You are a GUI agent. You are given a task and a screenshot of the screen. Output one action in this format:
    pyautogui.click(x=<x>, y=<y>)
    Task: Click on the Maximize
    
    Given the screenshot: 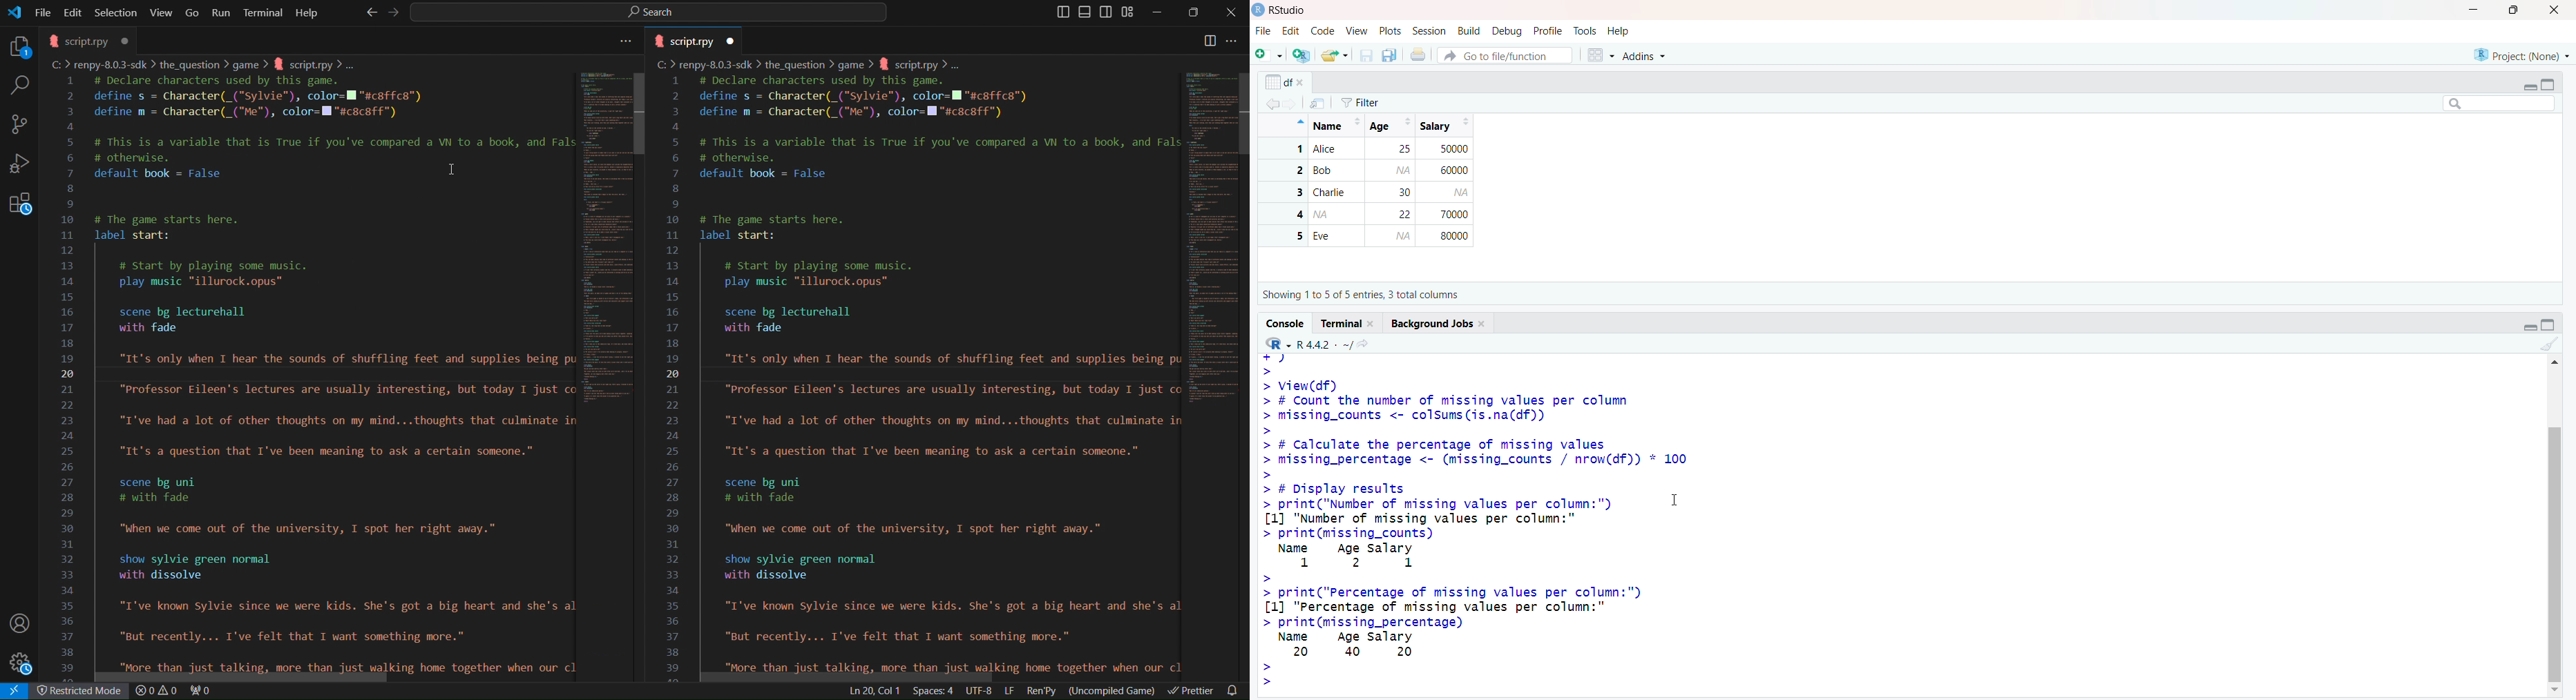 What is the action you would take?
    pyautogui.click(x=2517, y=10)
    